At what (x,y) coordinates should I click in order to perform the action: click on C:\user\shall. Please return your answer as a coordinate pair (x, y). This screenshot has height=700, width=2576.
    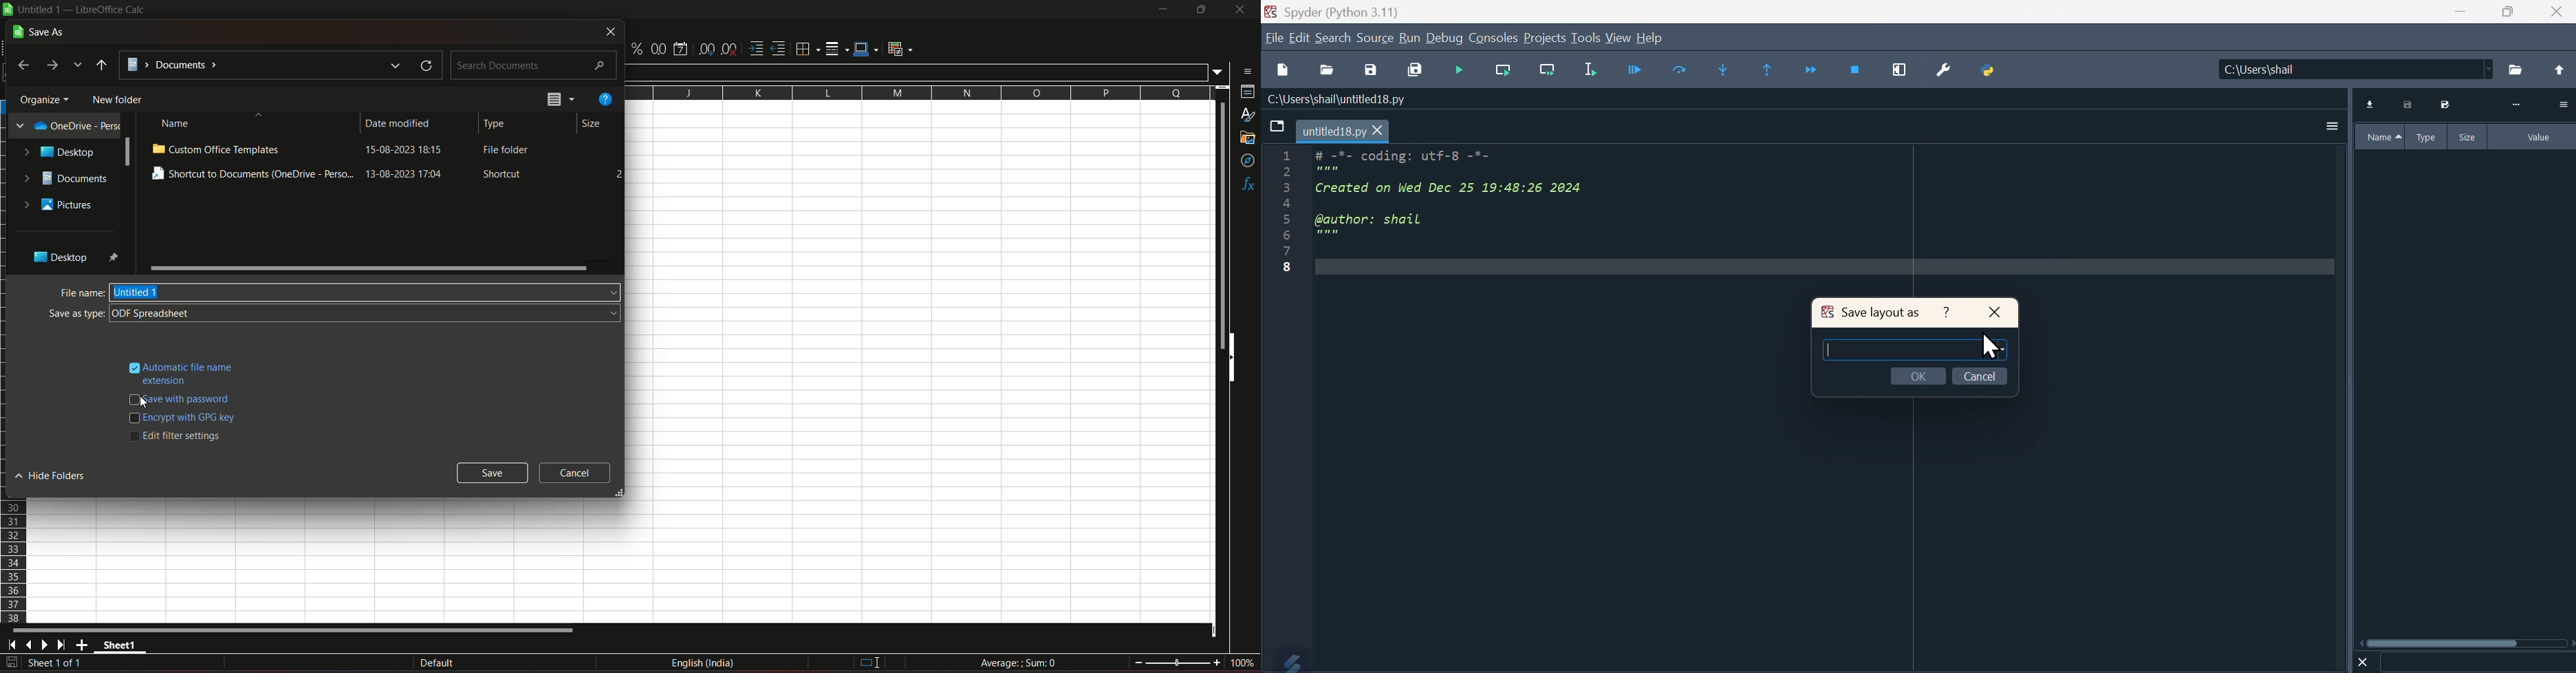
    Looking at the image, I should click on (2357, 69).